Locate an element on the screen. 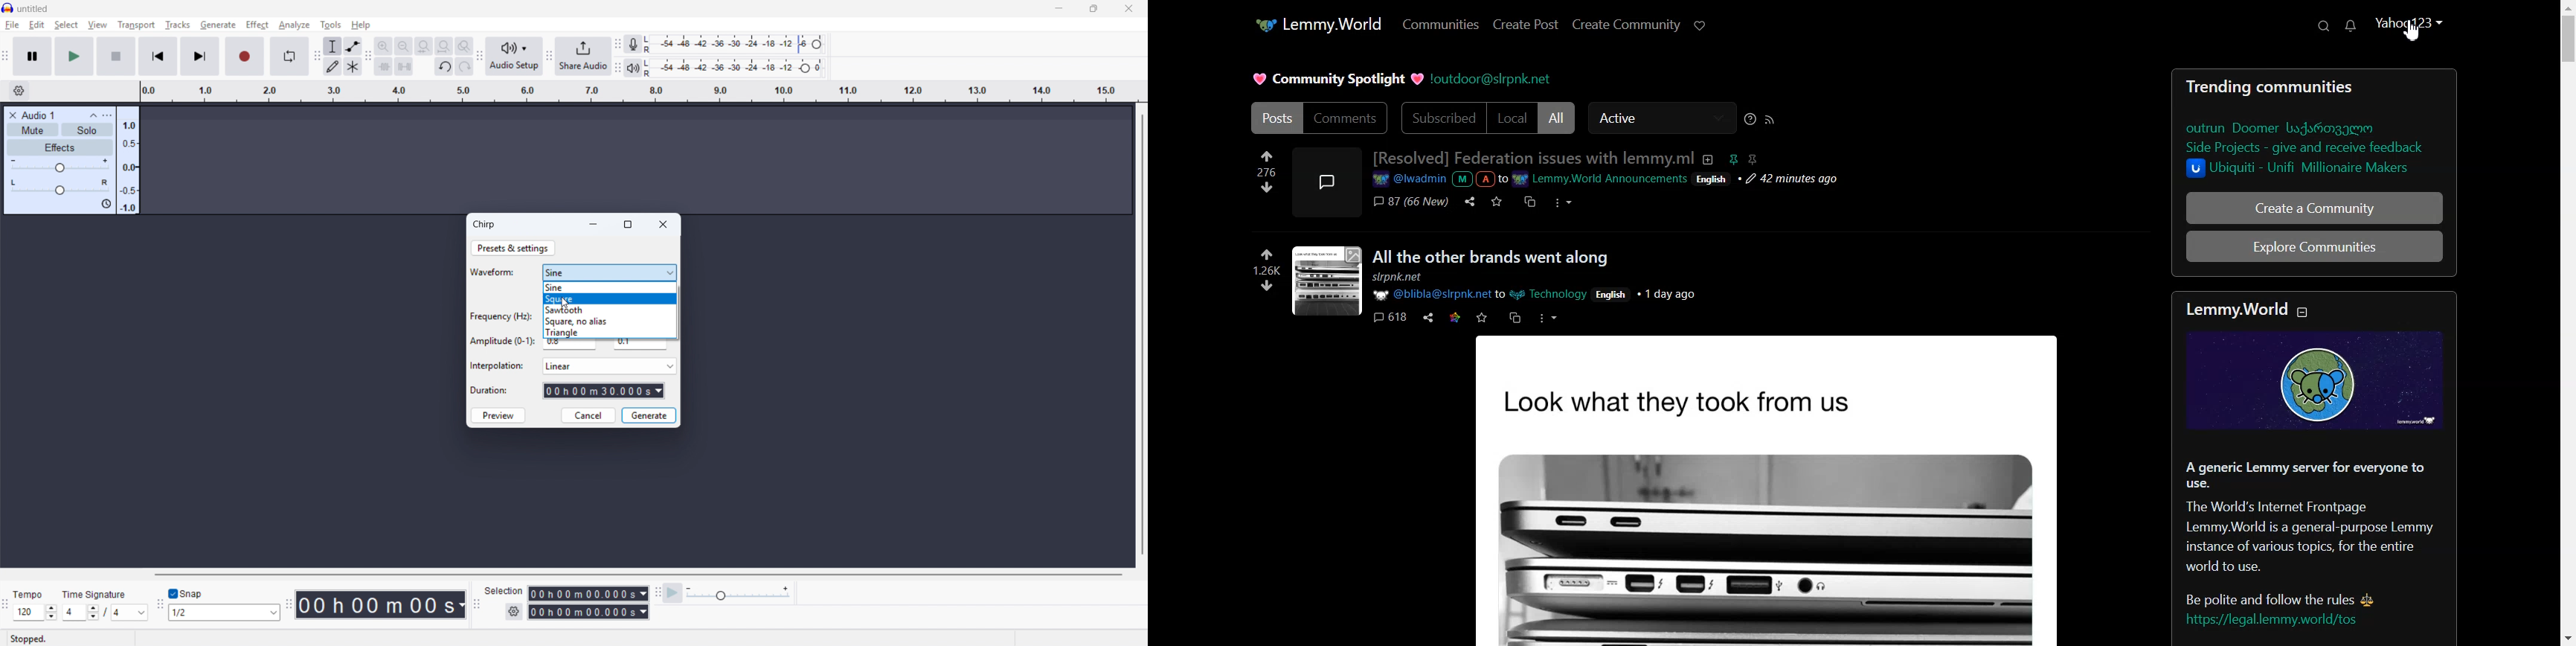 Image resolution: width=2576 pixels, height=672 pixels. Comments is located at coordinates (1347, 117).